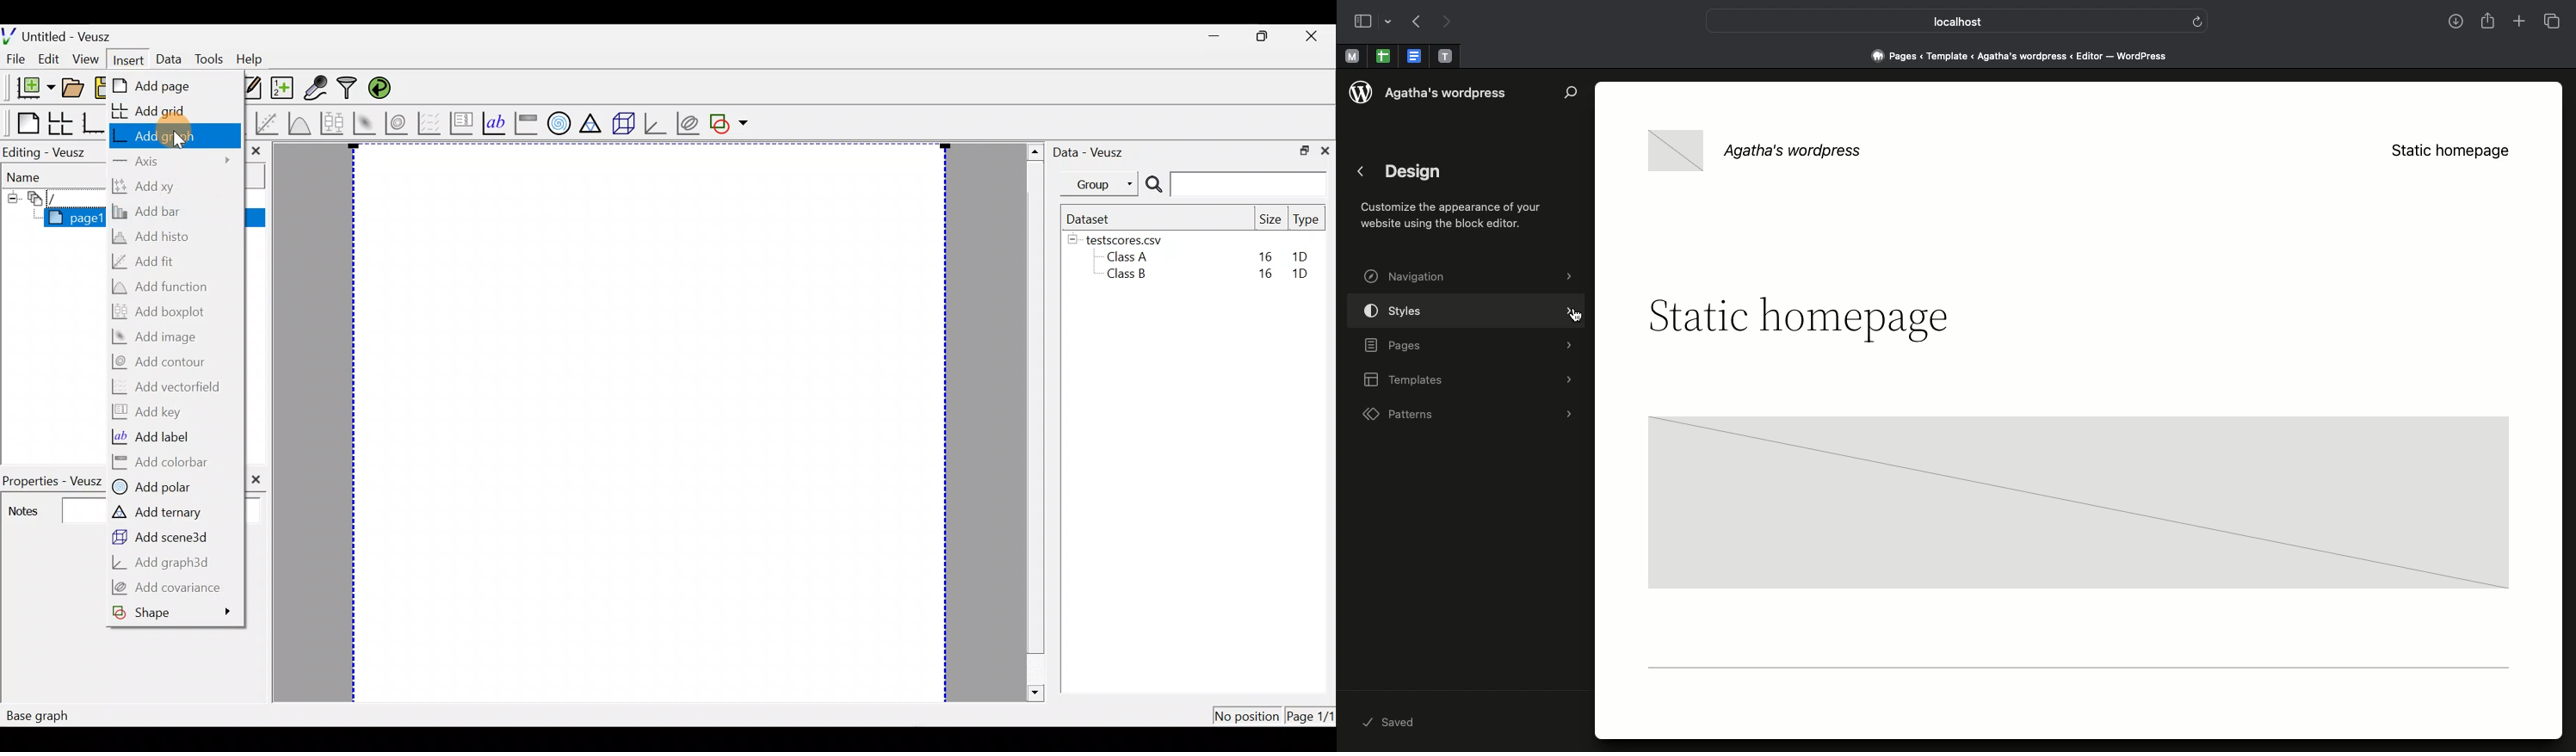 The image size is (2576, 756). I want to click on Plot a 2d dataset as contours, so click(398, 123).